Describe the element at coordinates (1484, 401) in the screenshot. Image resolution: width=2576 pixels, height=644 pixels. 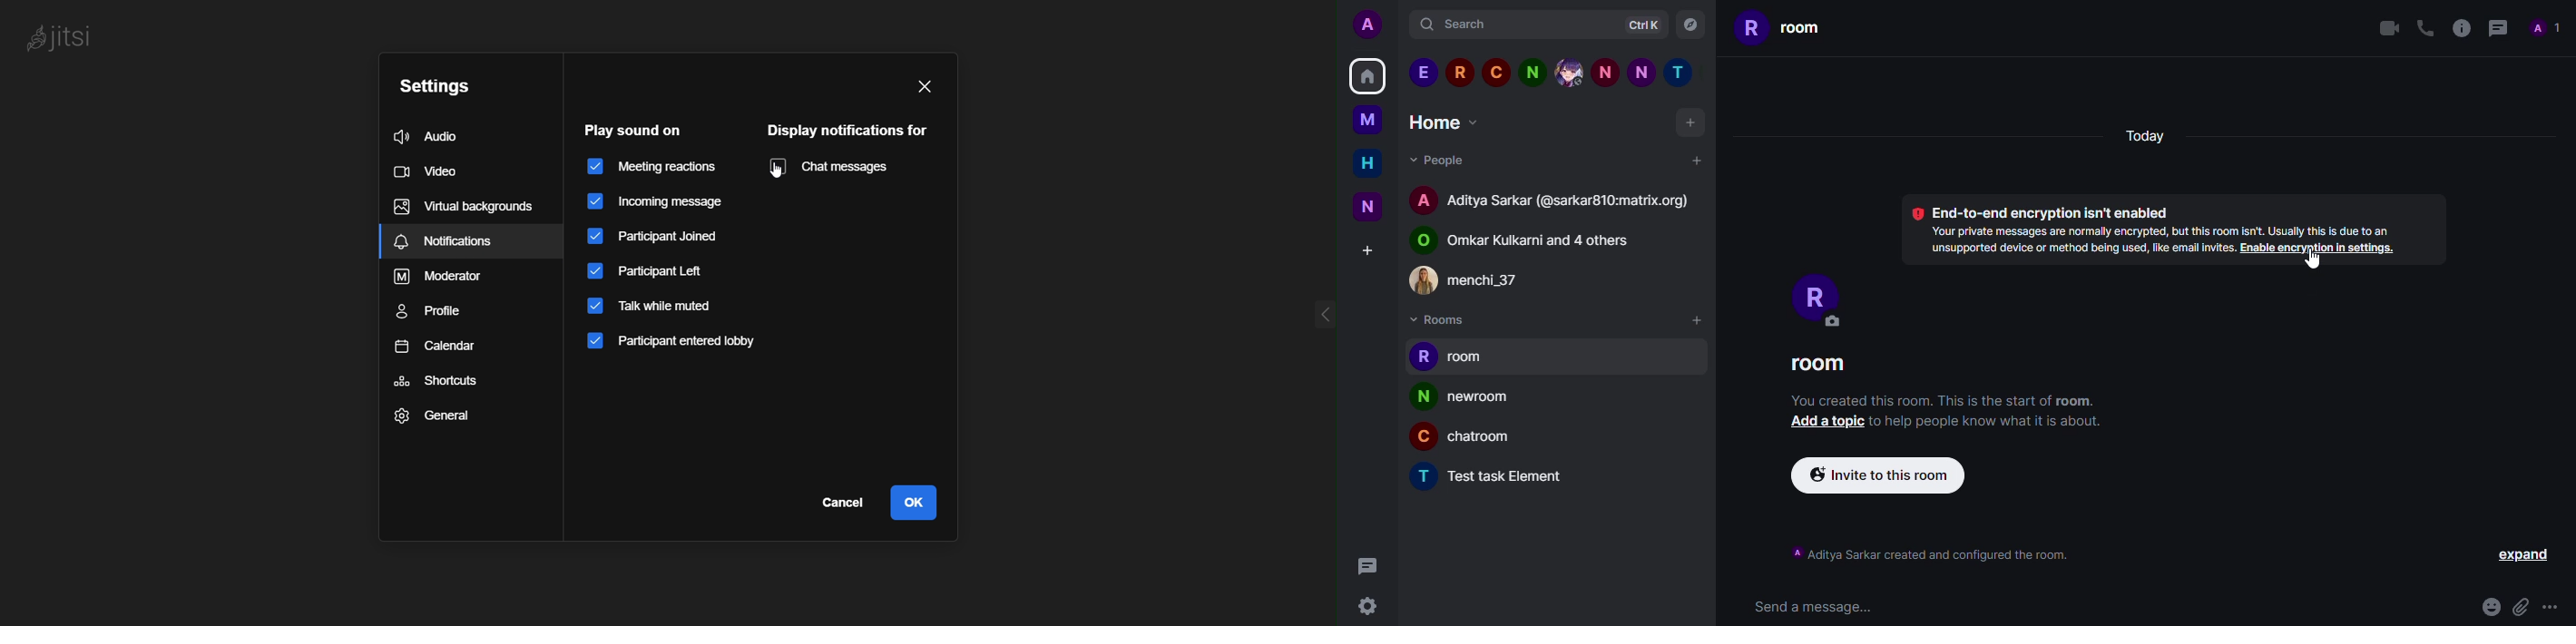
I see `room` at that location.